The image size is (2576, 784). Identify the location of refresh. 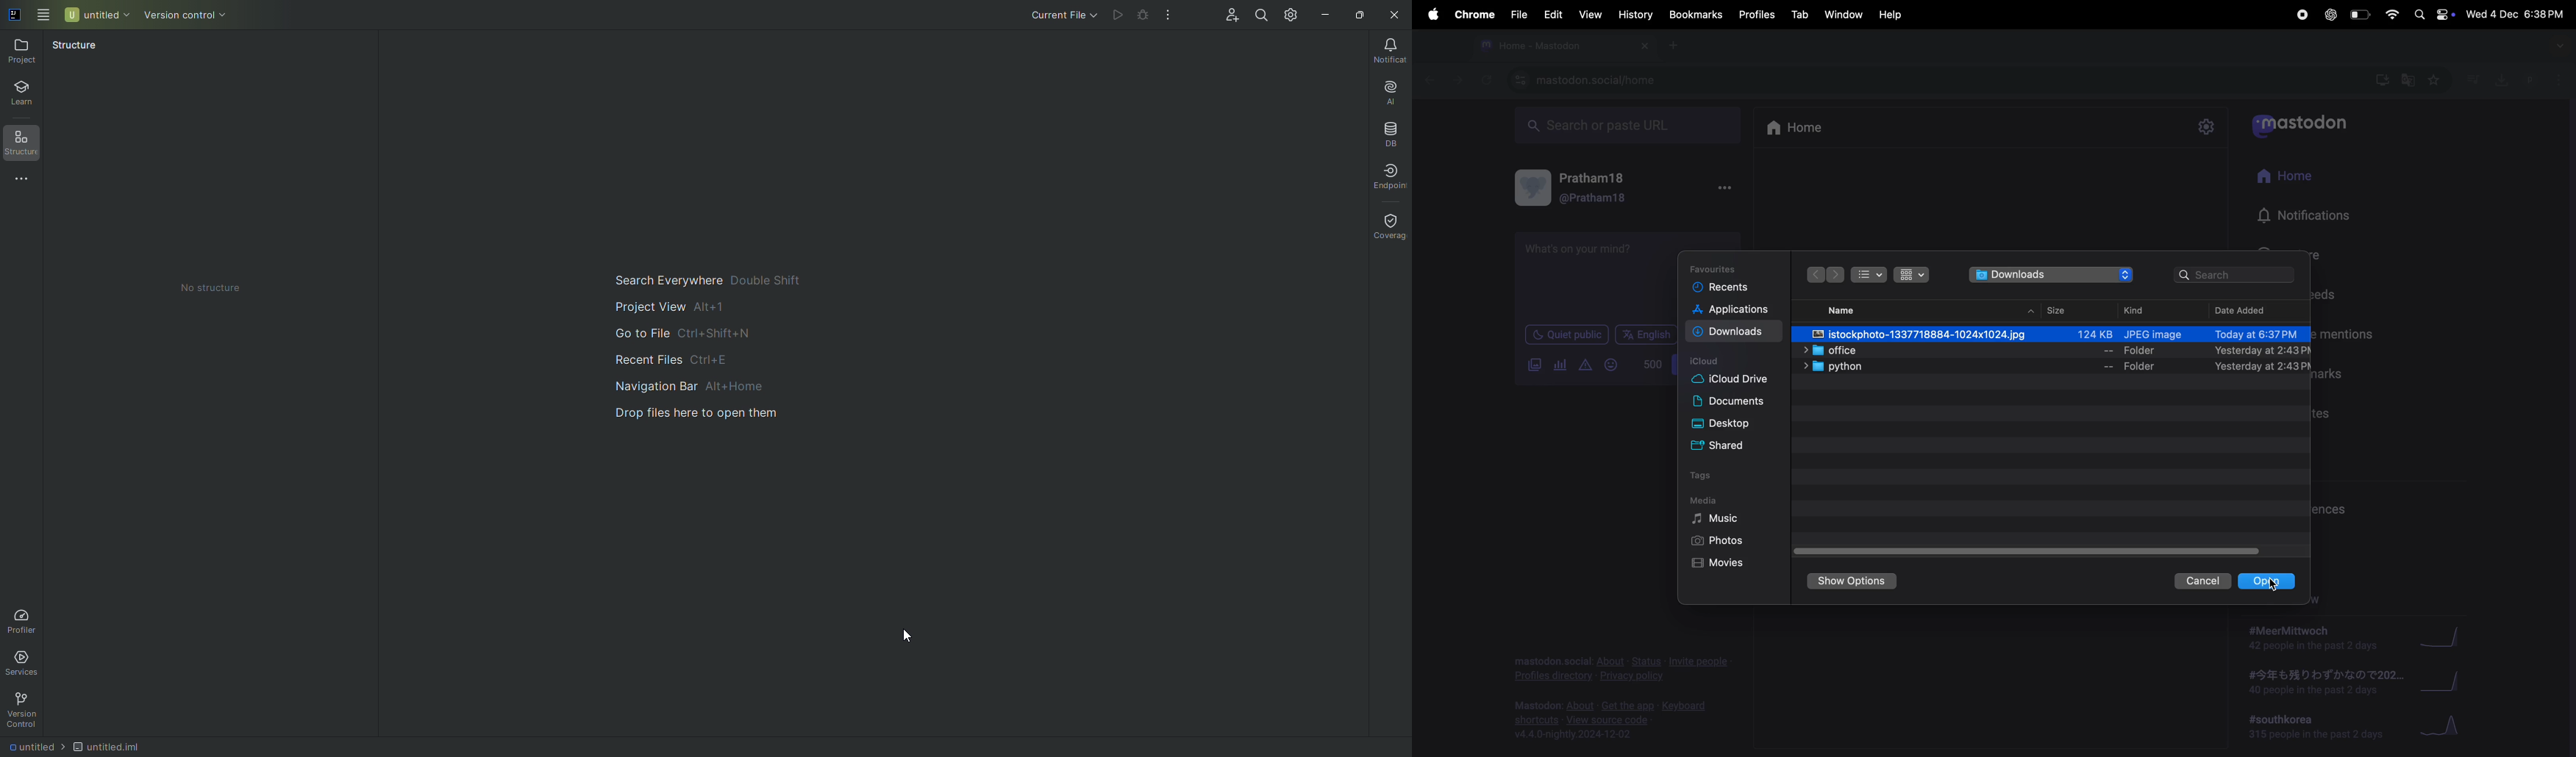
(1486, 80).